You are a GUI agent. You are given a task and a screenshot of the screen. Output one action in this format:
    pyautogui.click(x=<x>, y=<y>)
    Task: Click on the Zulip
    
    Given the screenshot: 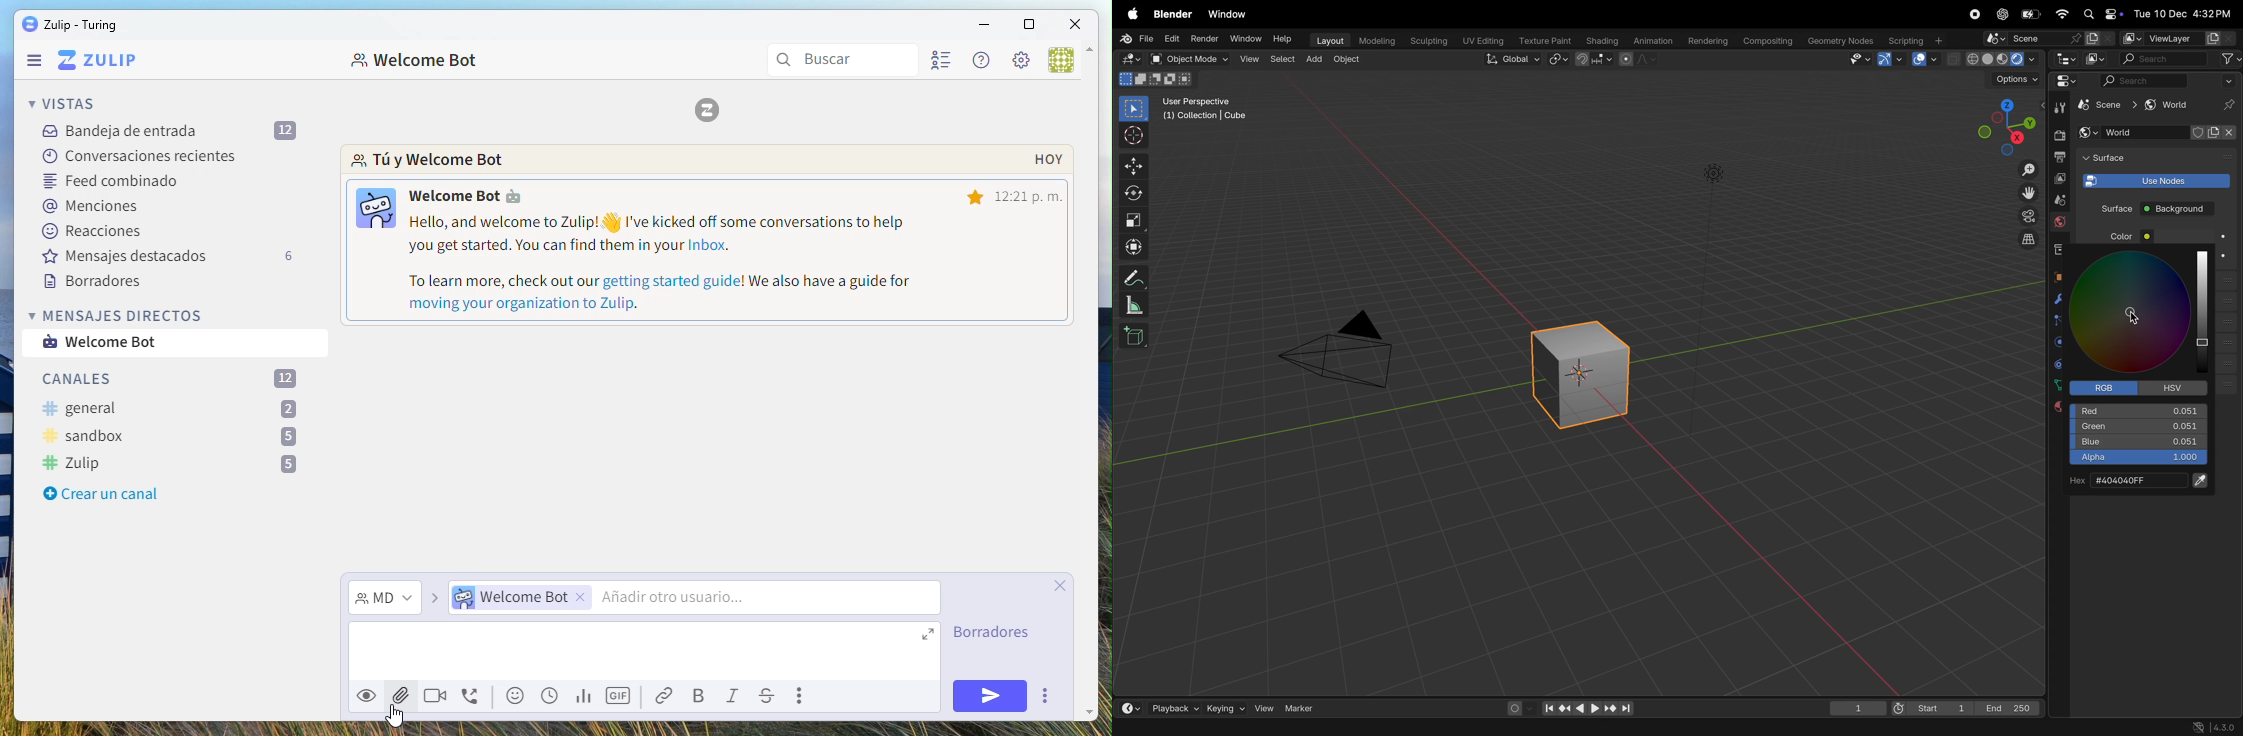 What is the action you would take?
    pyautogui.click(x=169, y=464)
    